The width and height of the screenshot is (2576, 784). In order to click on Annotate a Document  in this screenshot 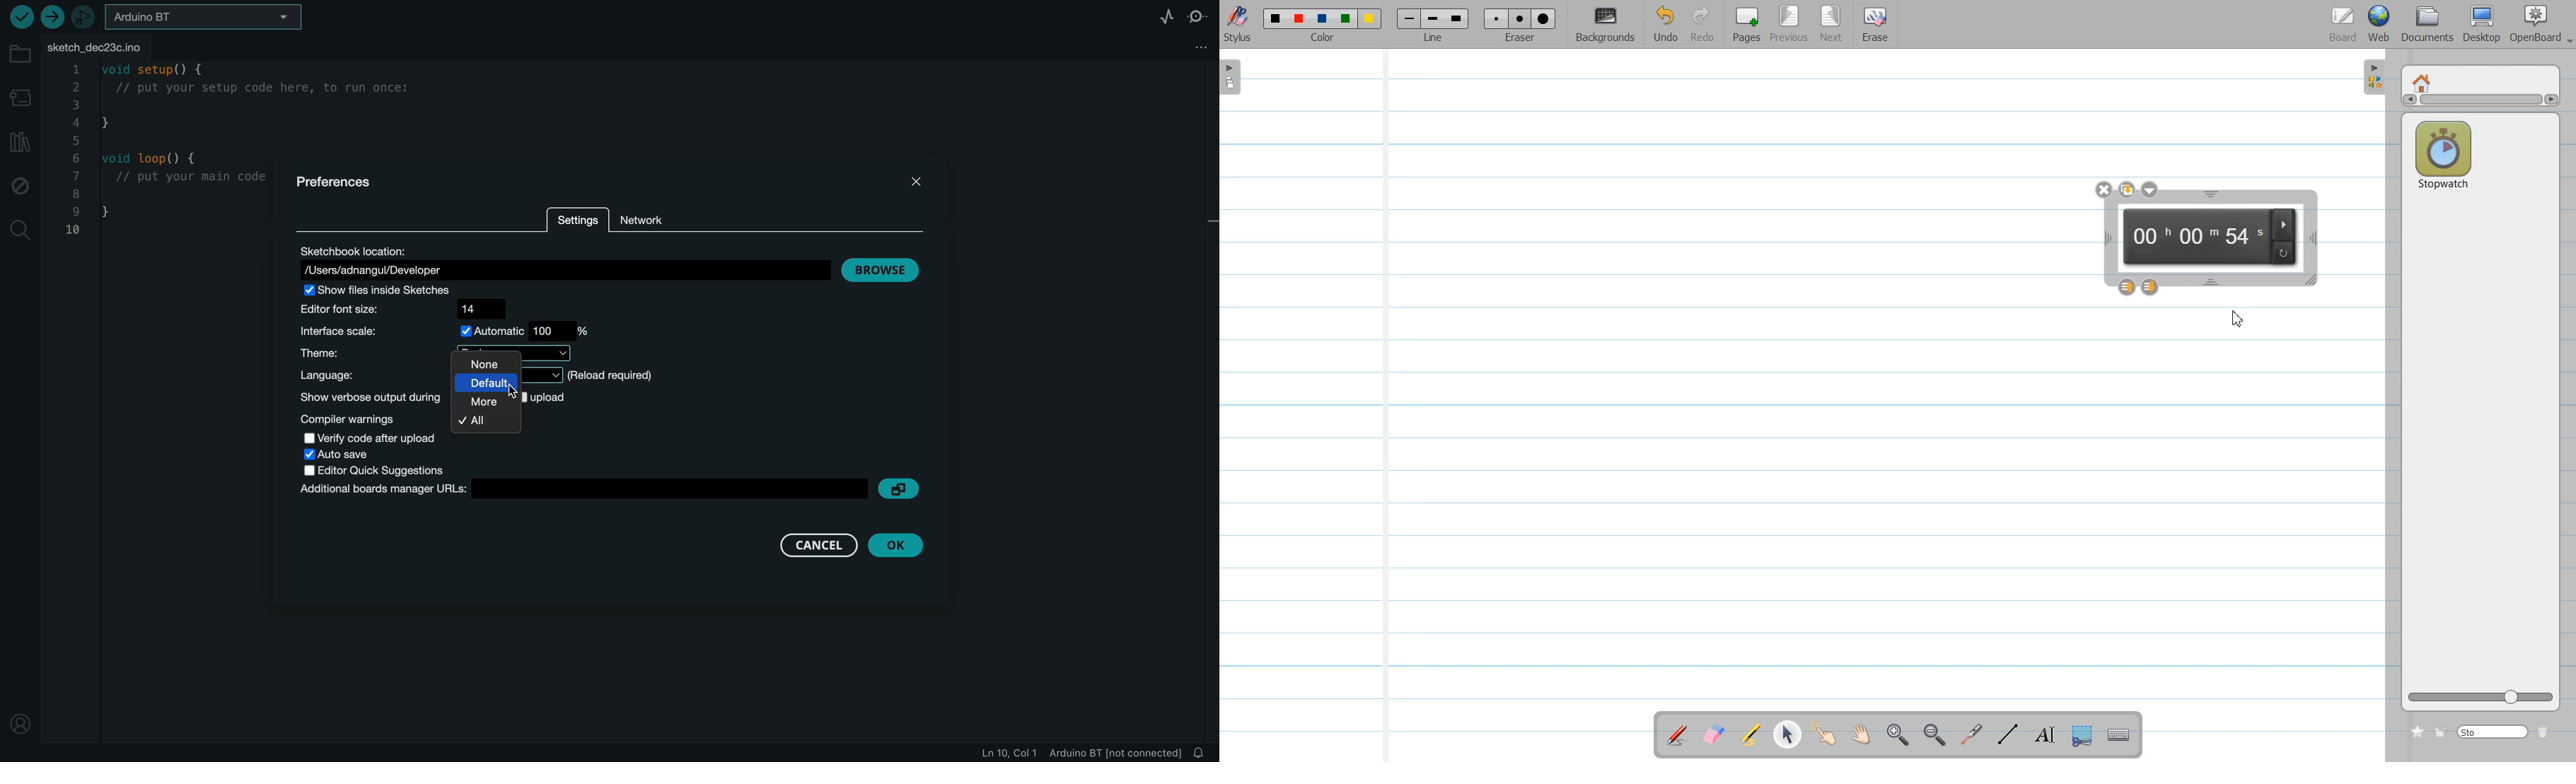, I will do `click(1677, 734)`.